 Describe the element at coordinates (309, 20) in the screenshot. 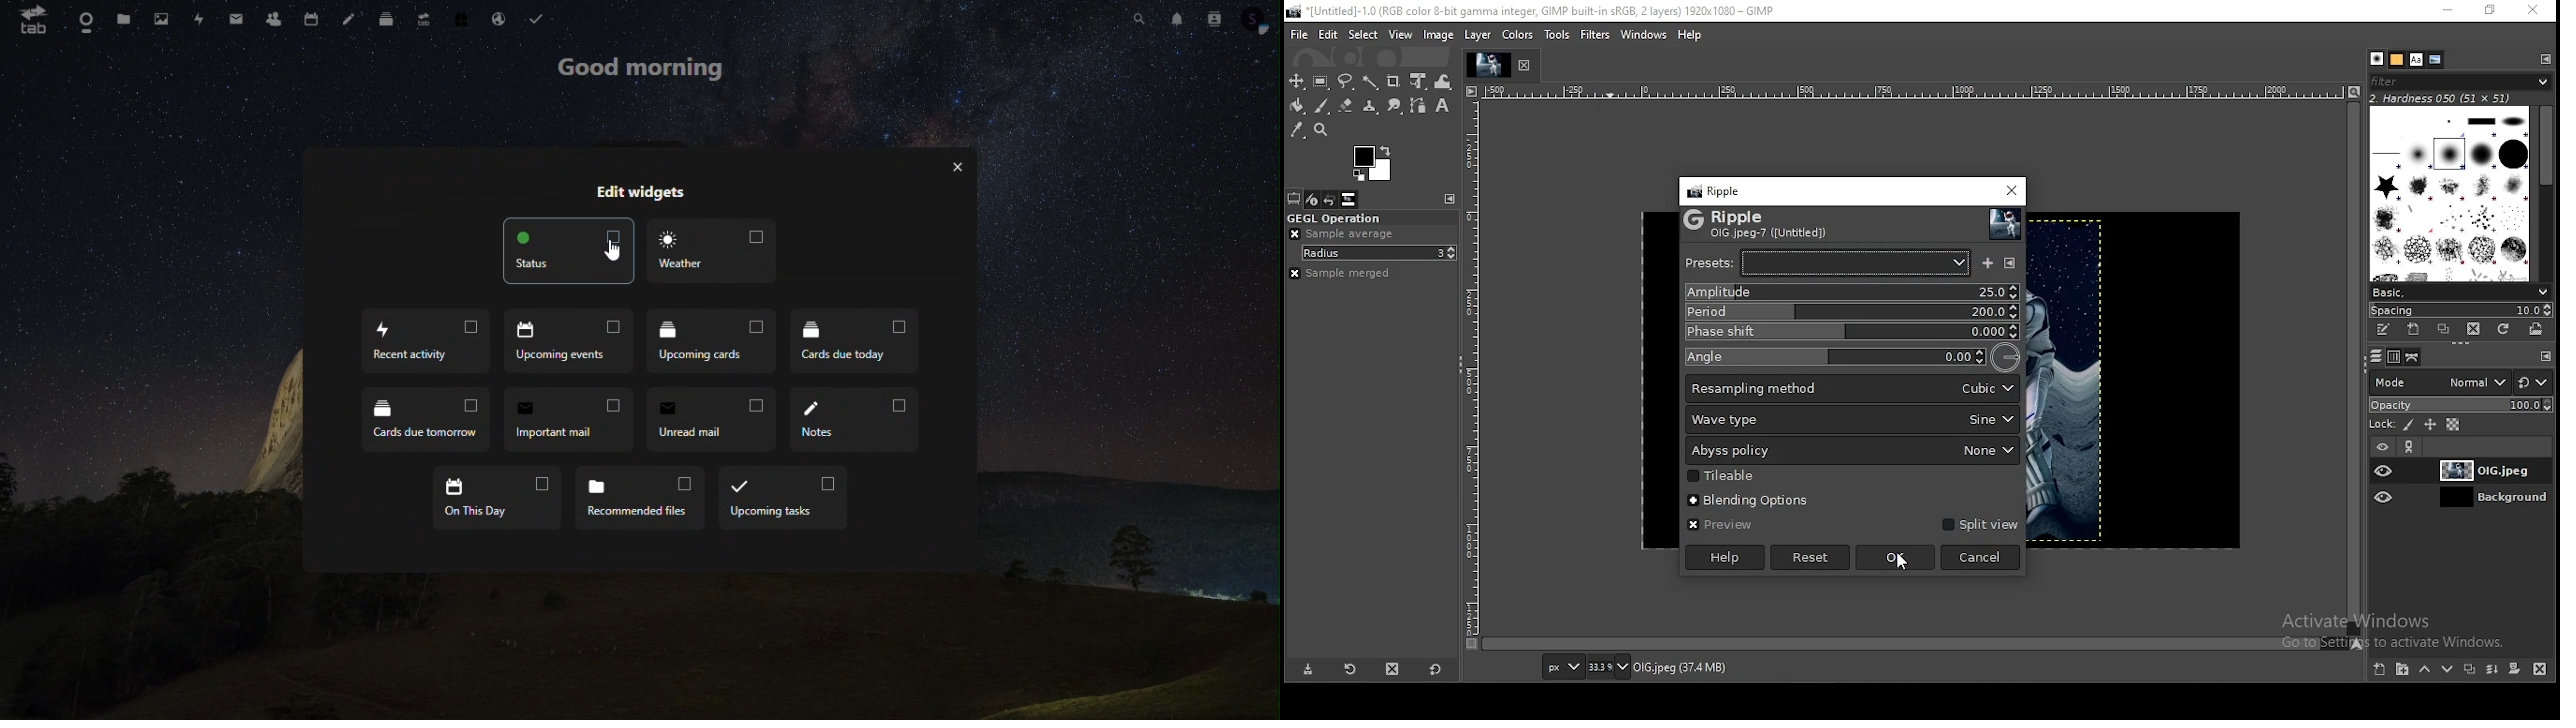

I see `calendar` at that location.